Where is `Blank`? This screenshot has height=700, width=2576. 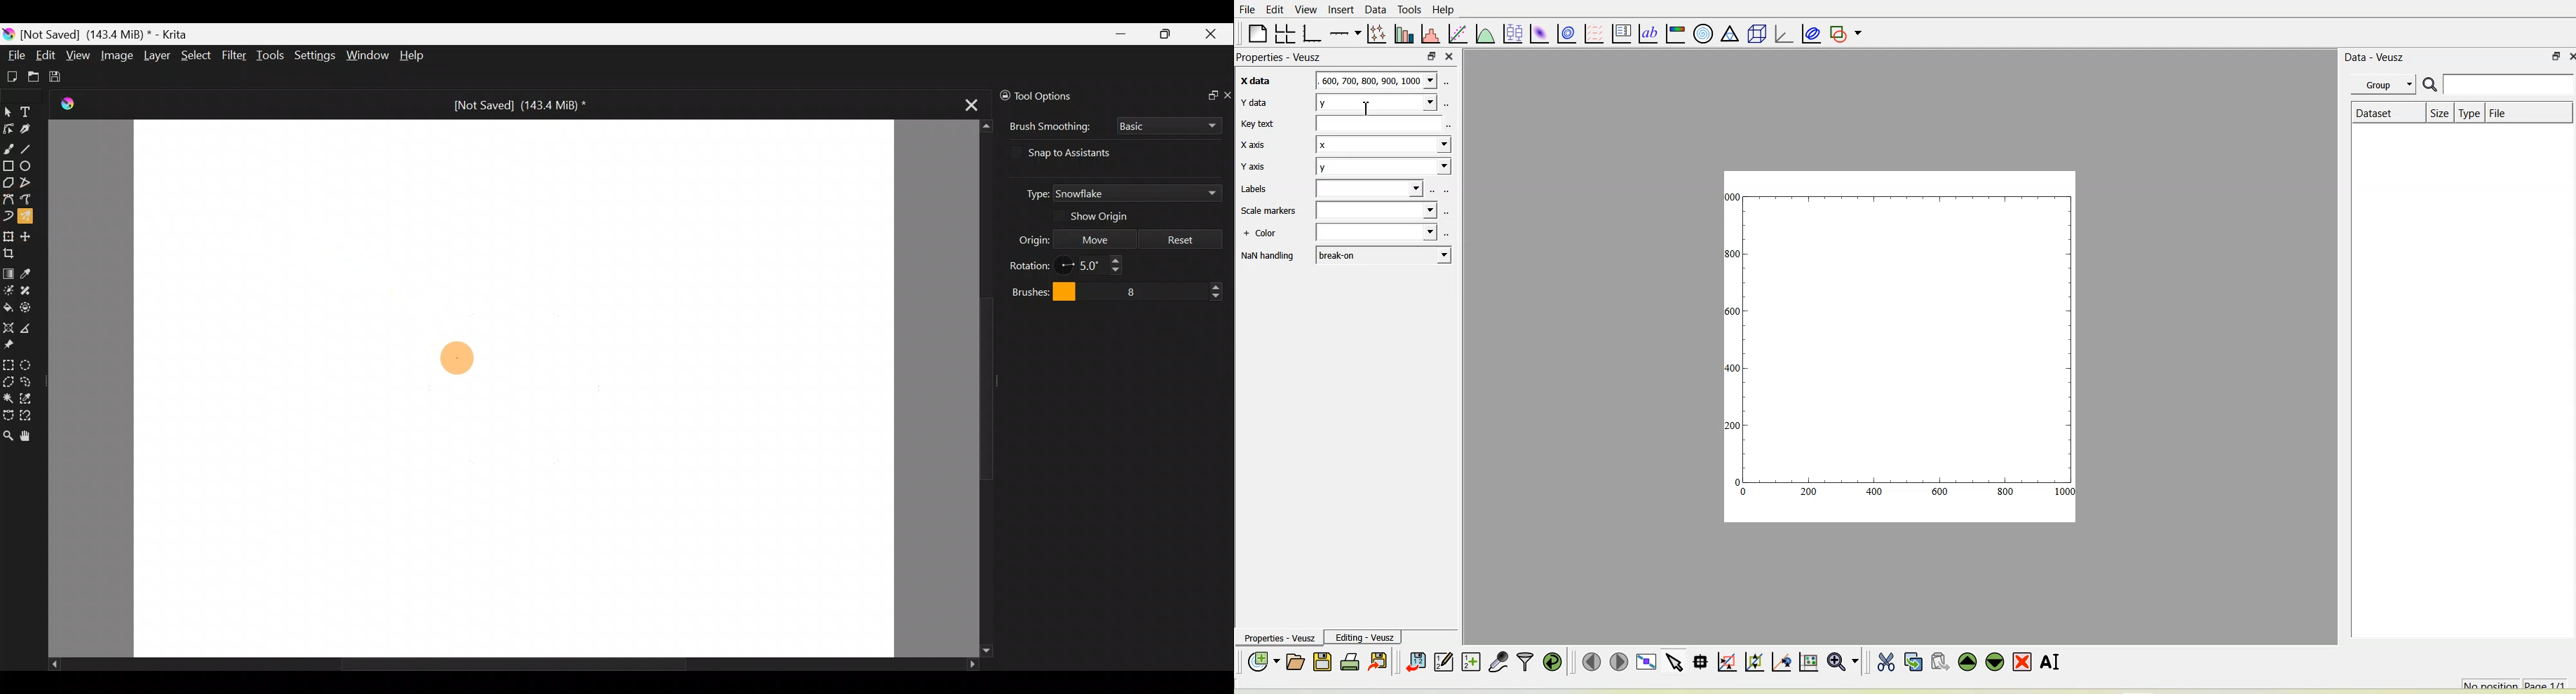 Blank is located at coordinates (1378, 124).